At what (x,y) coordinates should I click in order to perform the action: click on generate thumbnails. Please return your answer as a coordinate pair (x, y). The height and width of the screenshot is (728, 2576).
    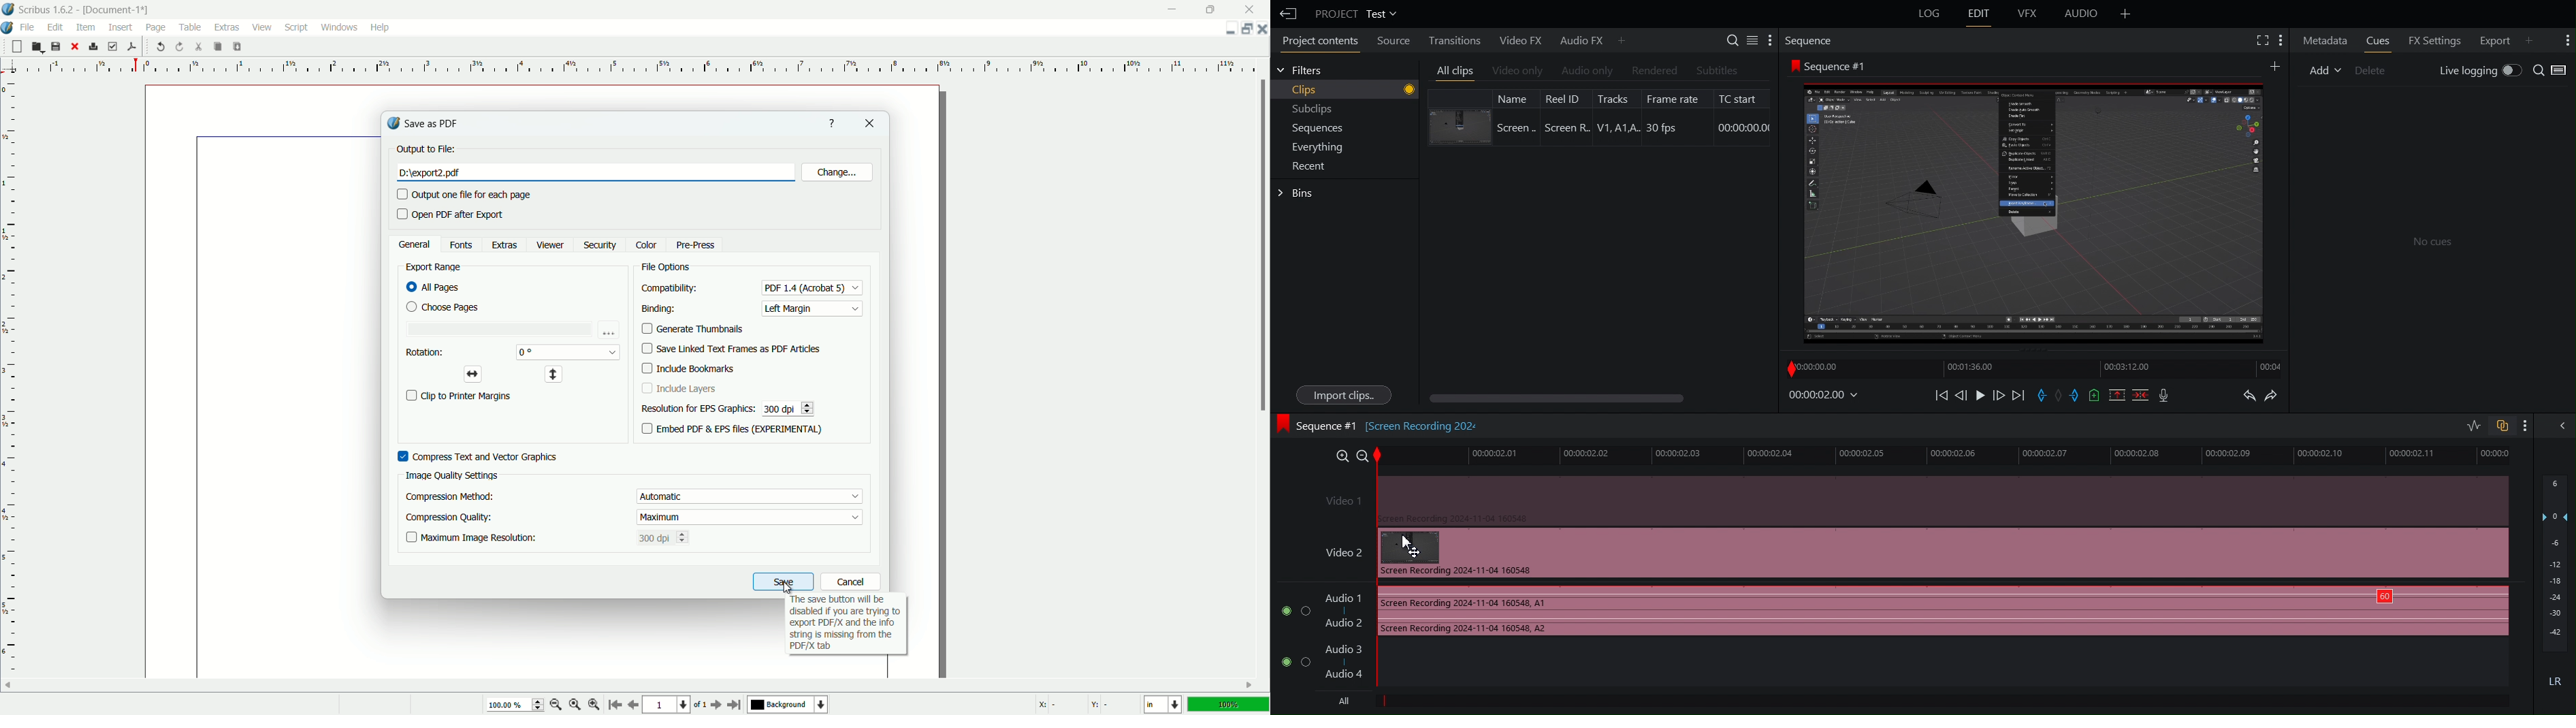
    Looking at the image, I should click on (696, 330).